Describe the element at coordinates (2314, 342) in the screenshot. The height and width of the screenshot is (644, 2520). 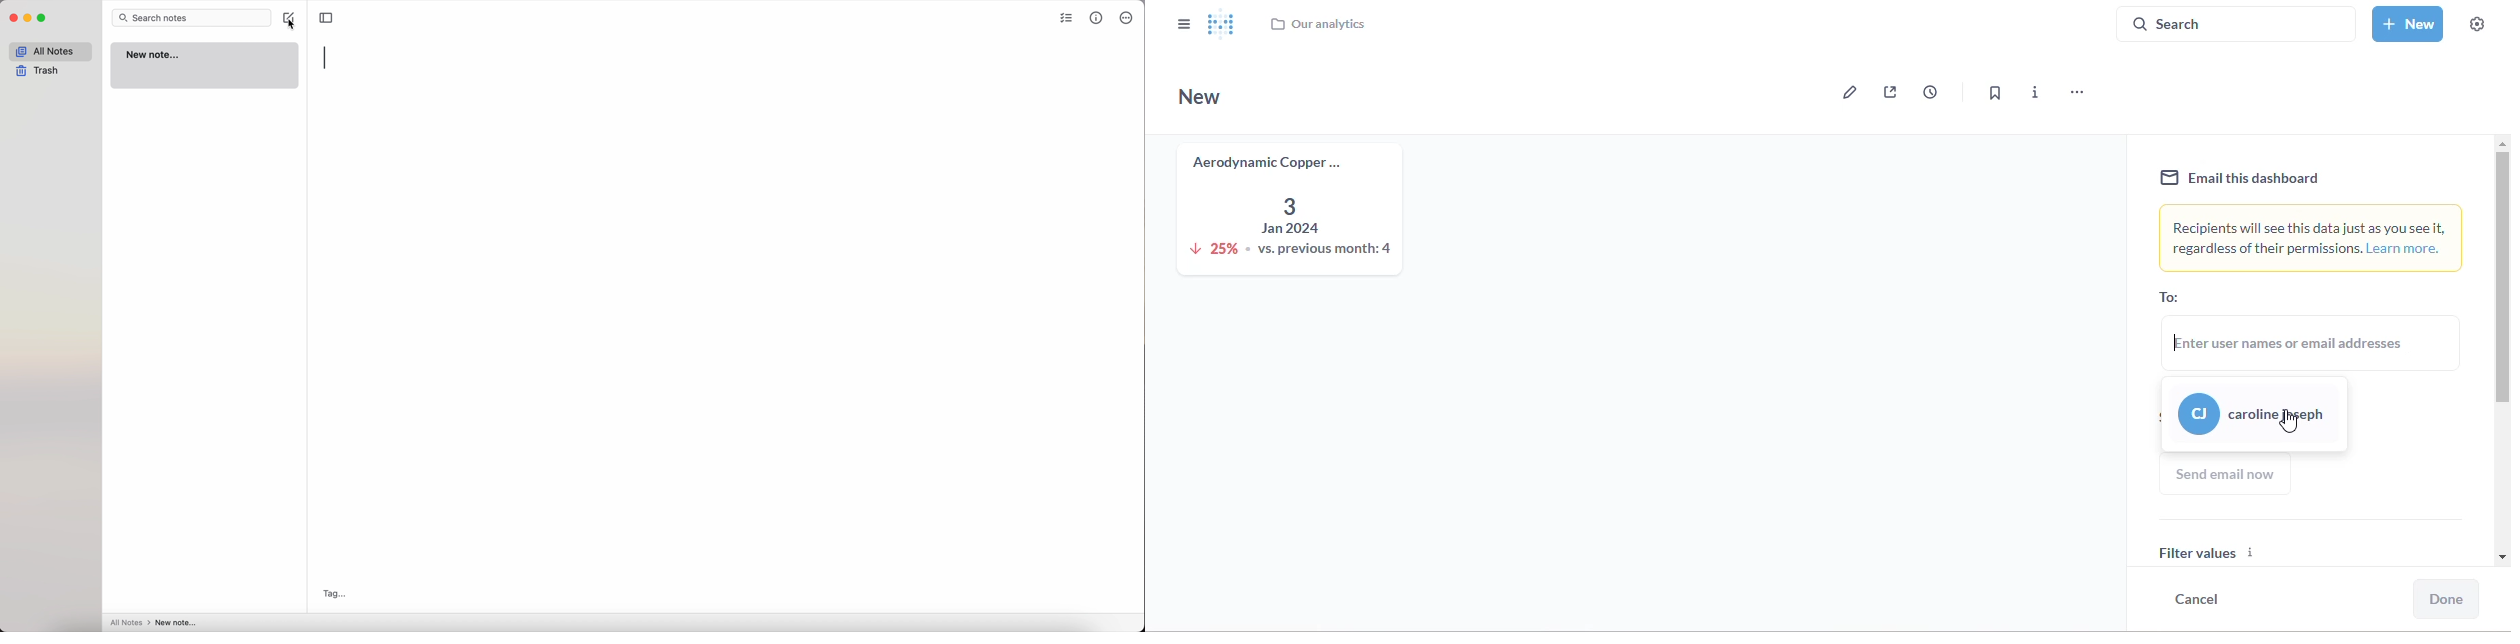
I see `enter user names or email addresses` at that location.